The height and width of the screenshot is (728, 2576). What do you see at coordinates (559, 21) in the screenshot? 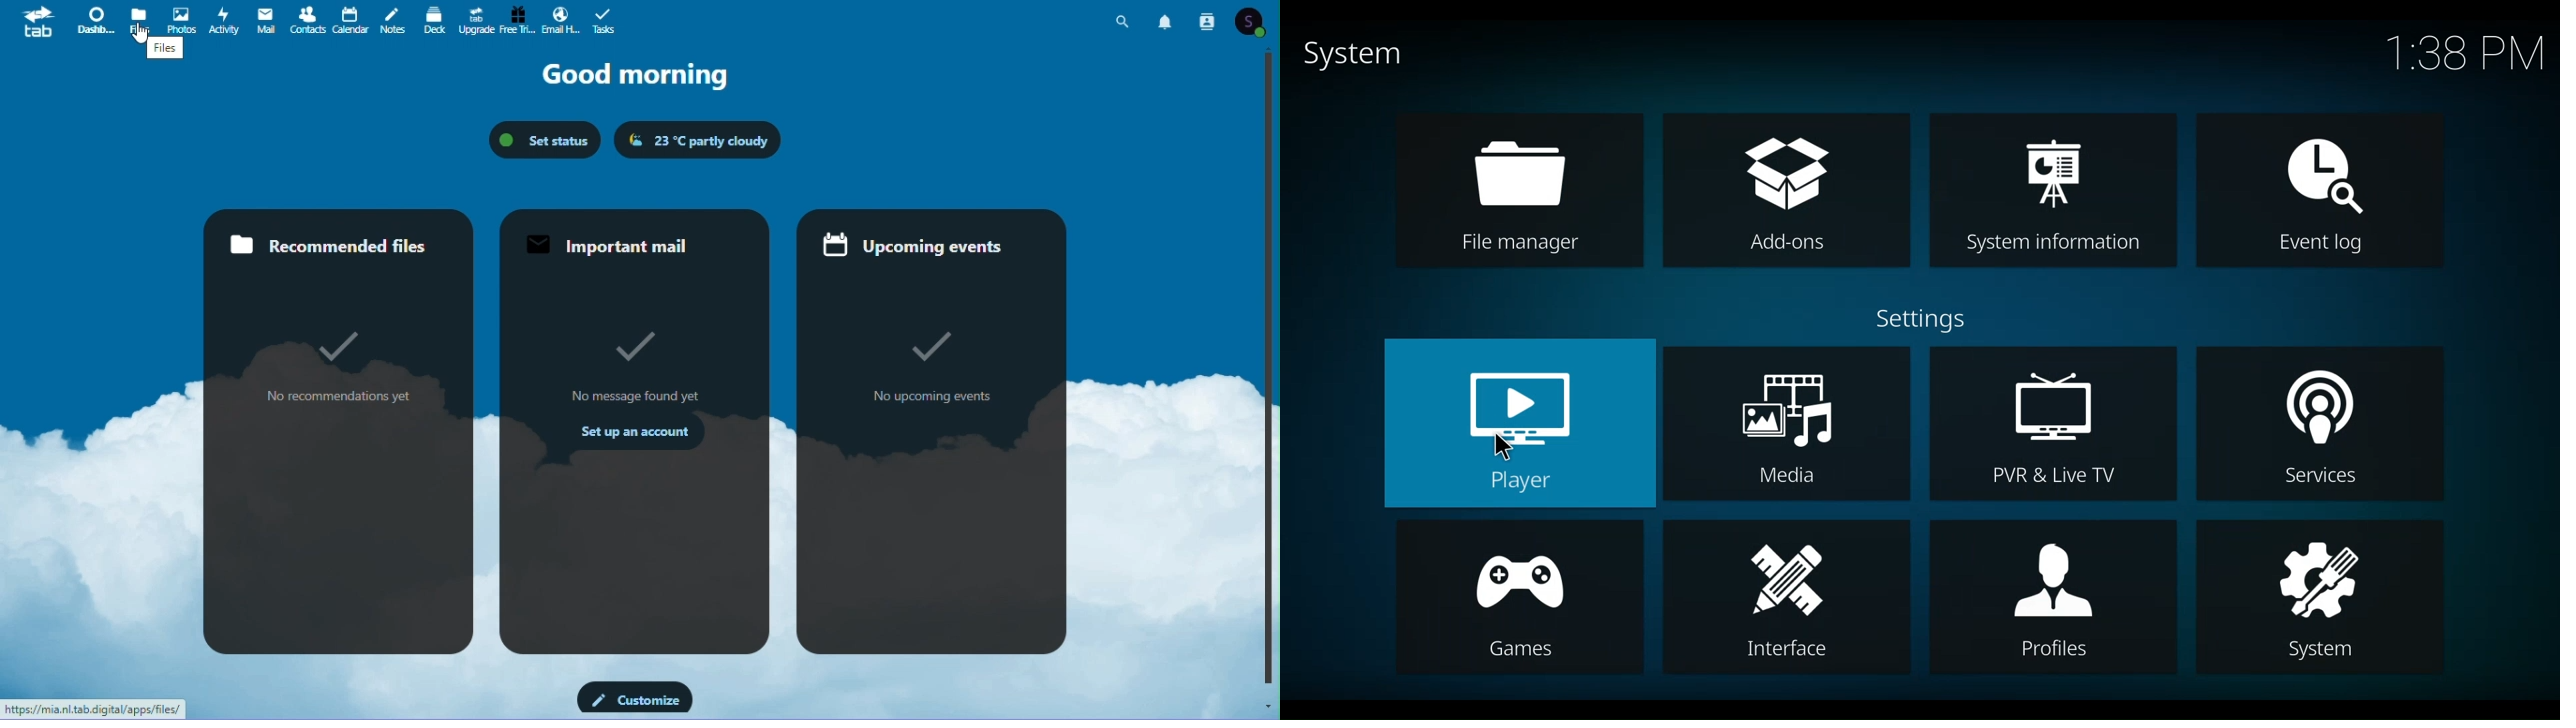
I see `Email hosting` at bounding box center [559, 21].